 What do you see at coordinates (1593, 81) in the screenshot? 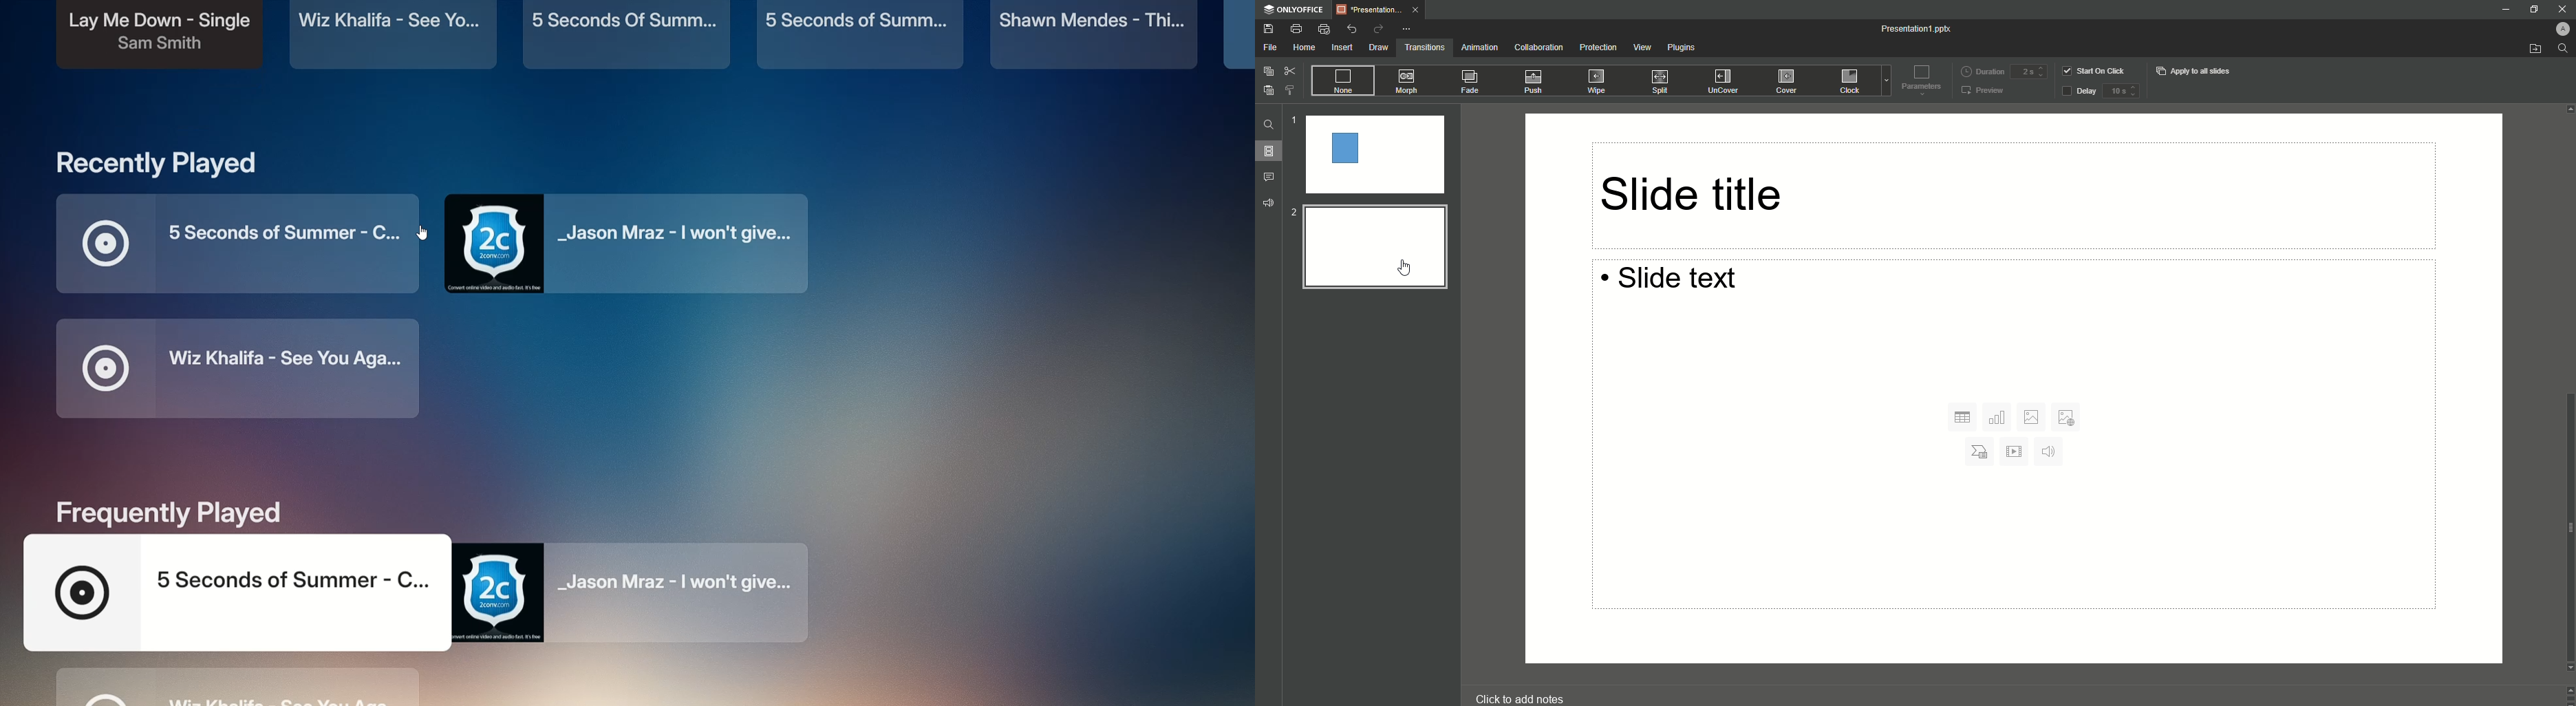
I see `Wipe` at bounding box center [1593, 81].